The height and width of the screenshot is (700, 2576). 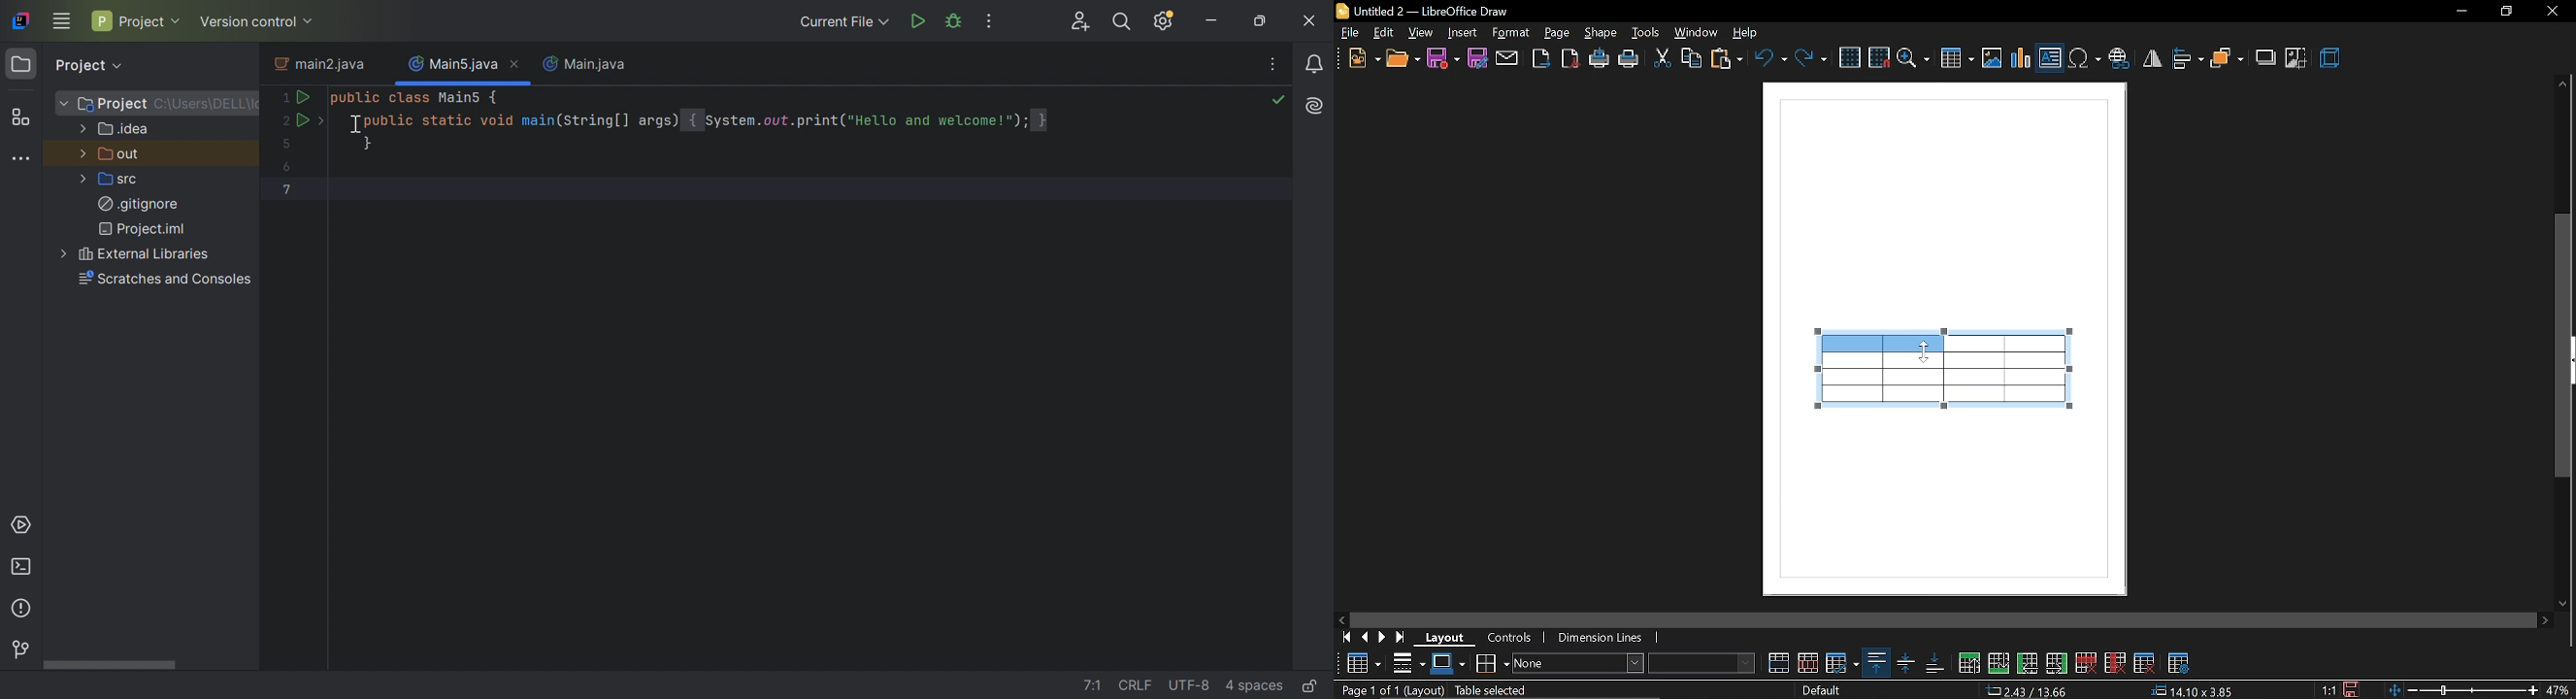 What do you see at coordinates (1875, 662) in the screenshot?
I see `align top` at bounding box center [1875, 662].